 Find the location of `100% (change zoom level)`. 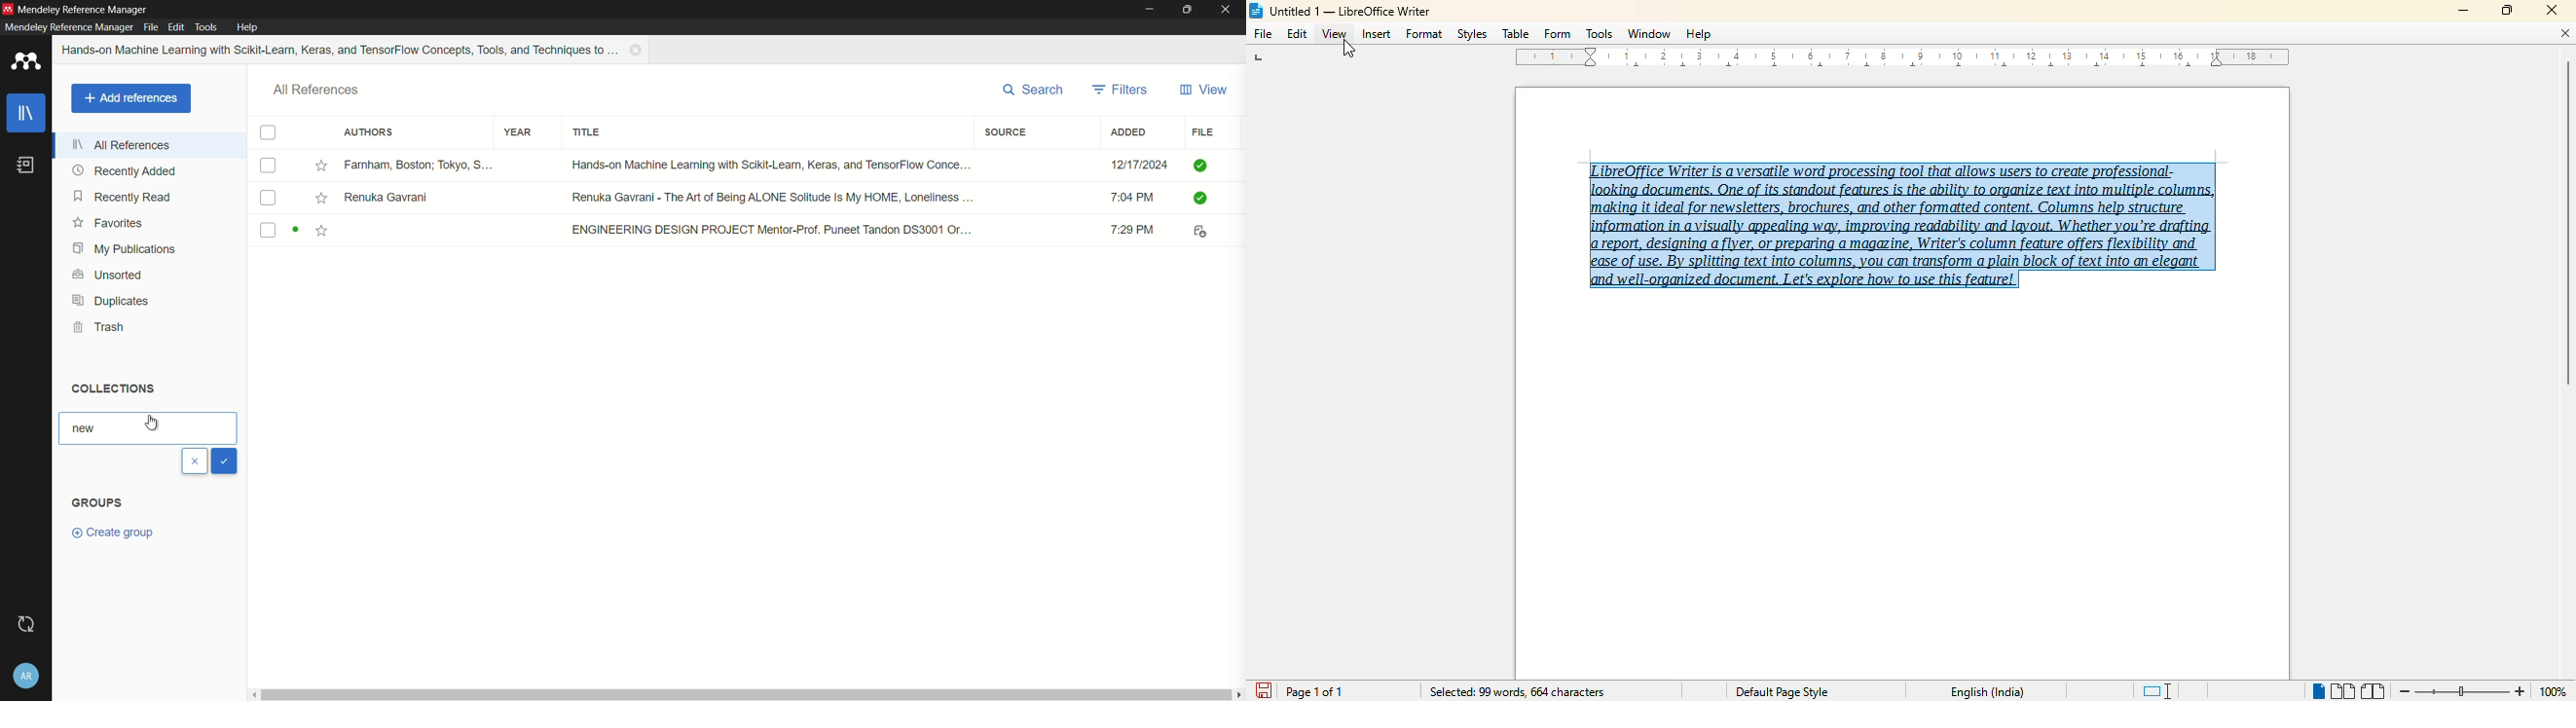

100% (change zoom level) is located at coordinates (2556, 692).